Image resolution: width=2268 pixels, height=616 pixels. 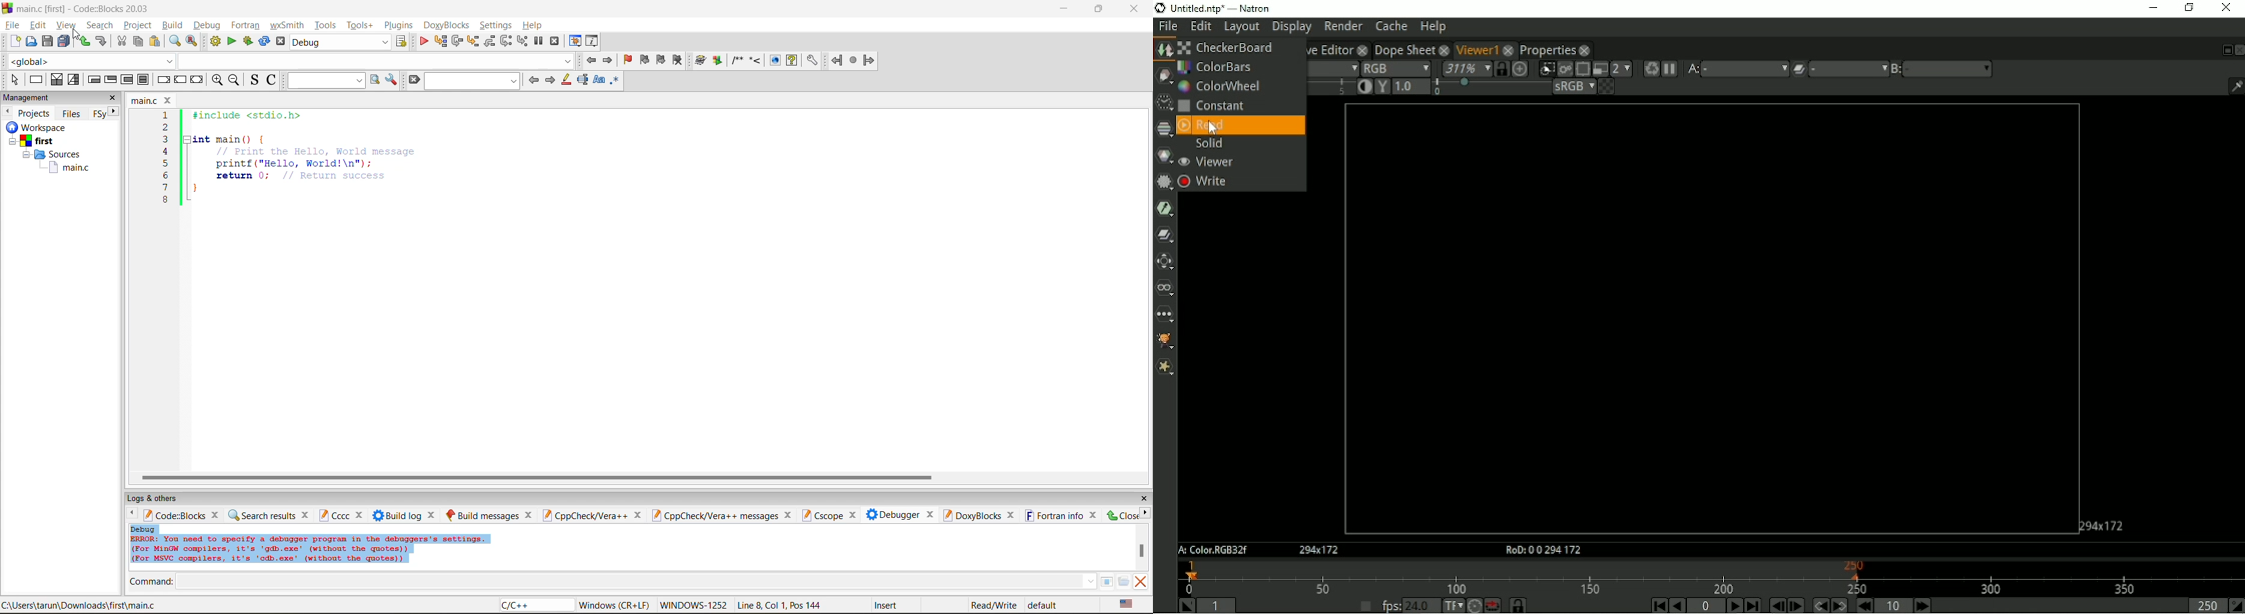 I want to click on next line, so click(x=459, y=42).